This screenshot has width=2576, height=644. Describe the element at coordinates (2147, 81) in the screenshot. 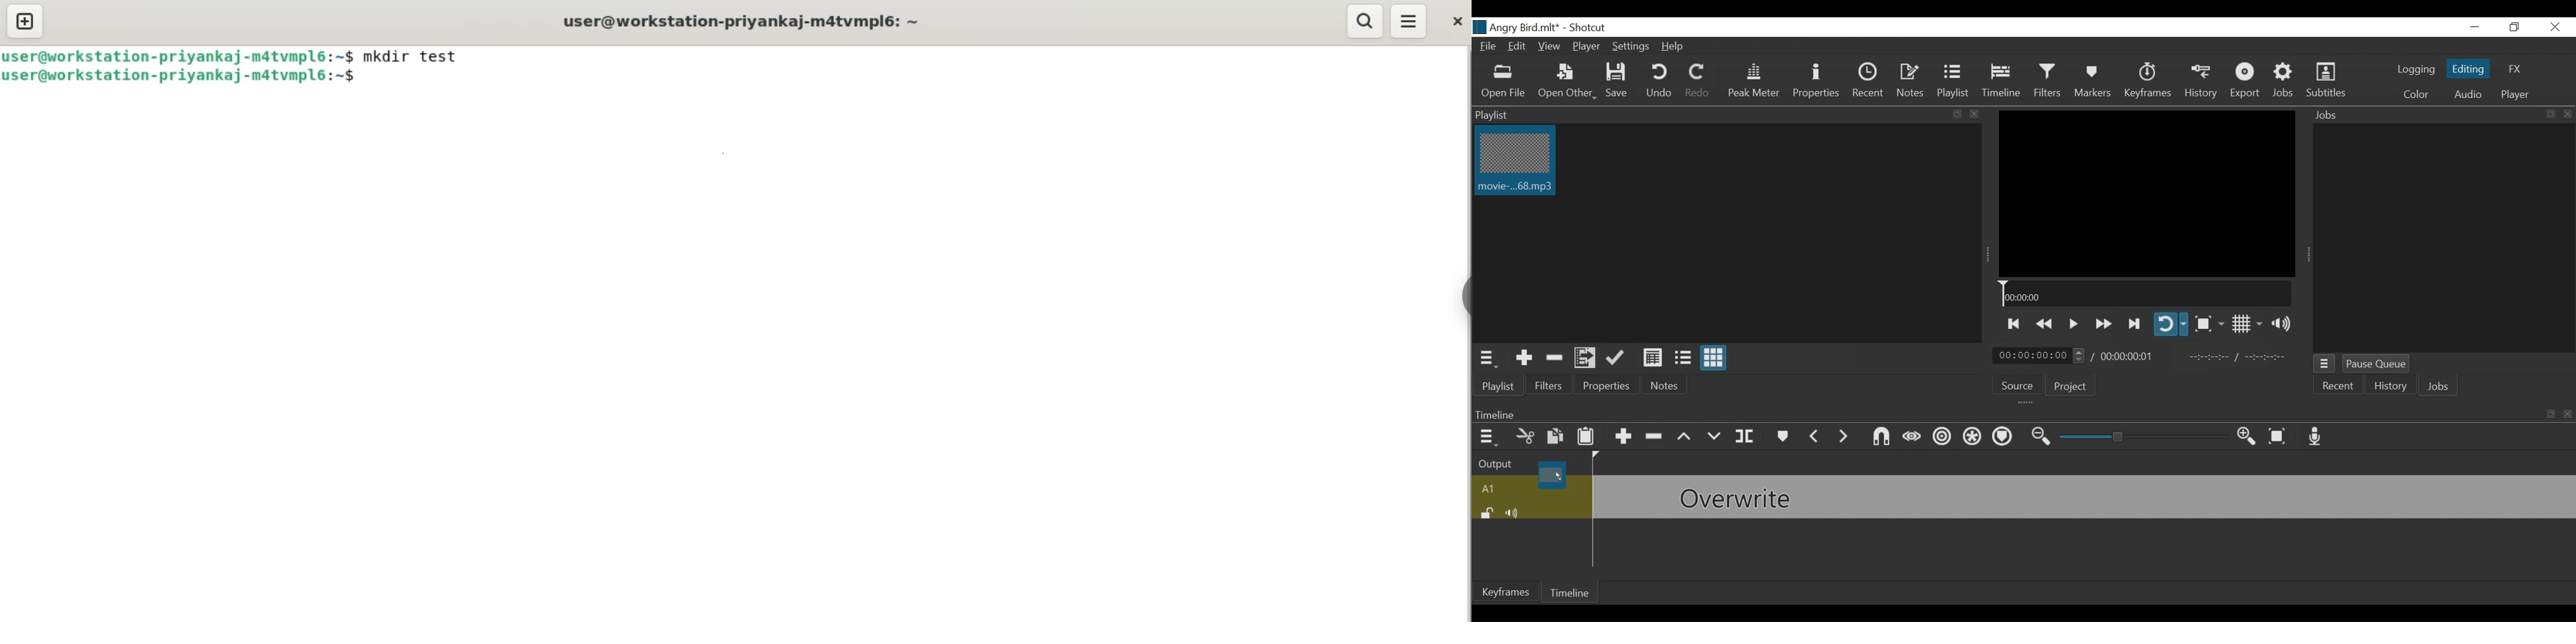

I see `Keyframes` at that location.